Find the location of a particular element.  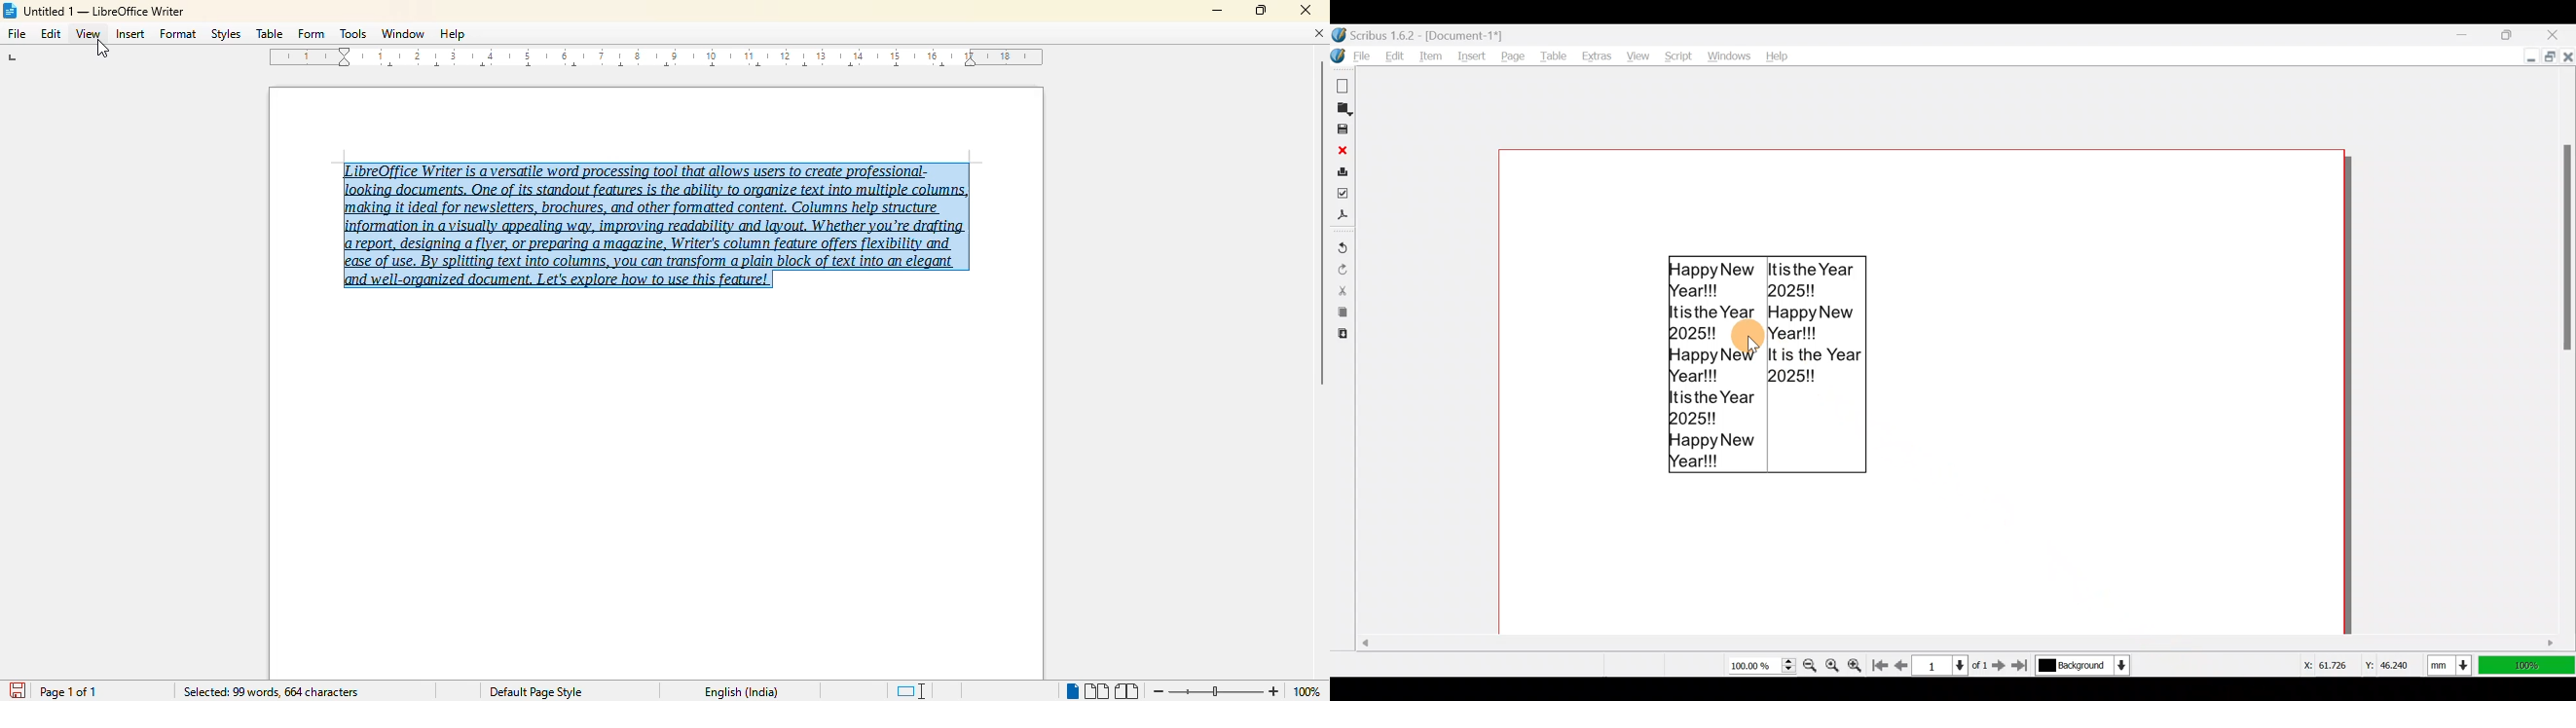

close document is located at coordinates (1320, 33).